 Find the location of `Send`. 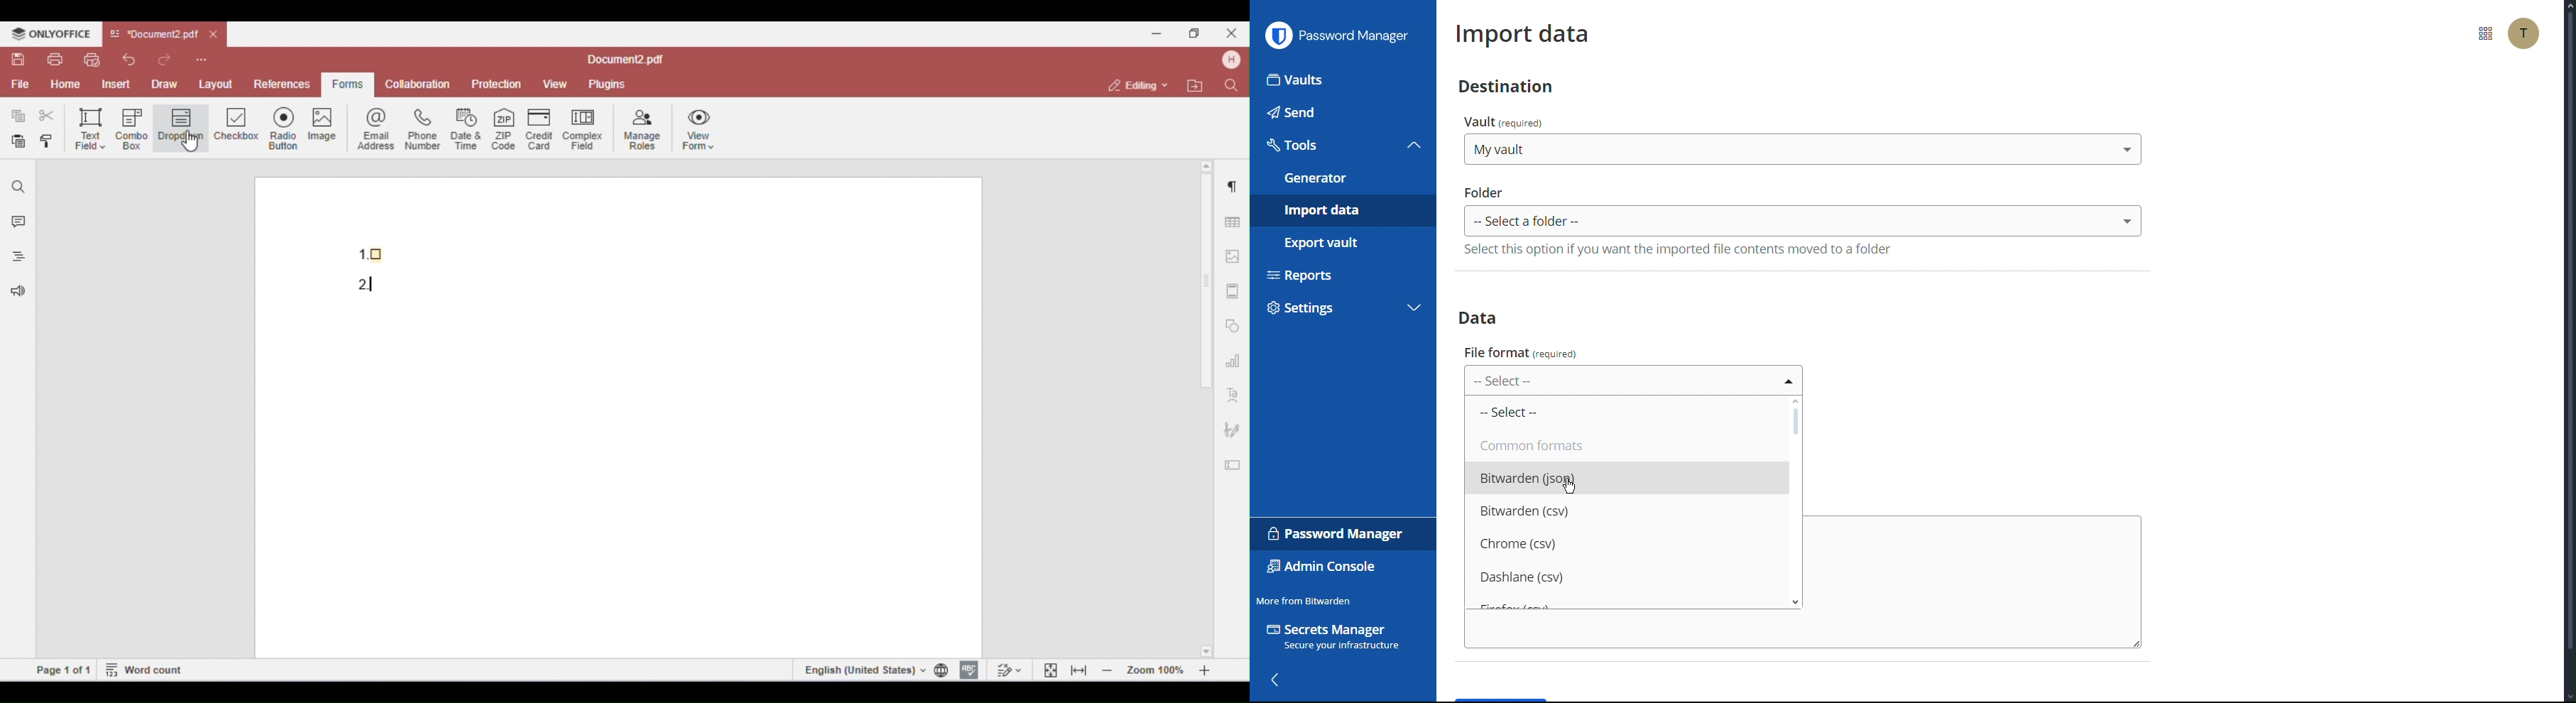

Send is located at coordinates (1341, 112).